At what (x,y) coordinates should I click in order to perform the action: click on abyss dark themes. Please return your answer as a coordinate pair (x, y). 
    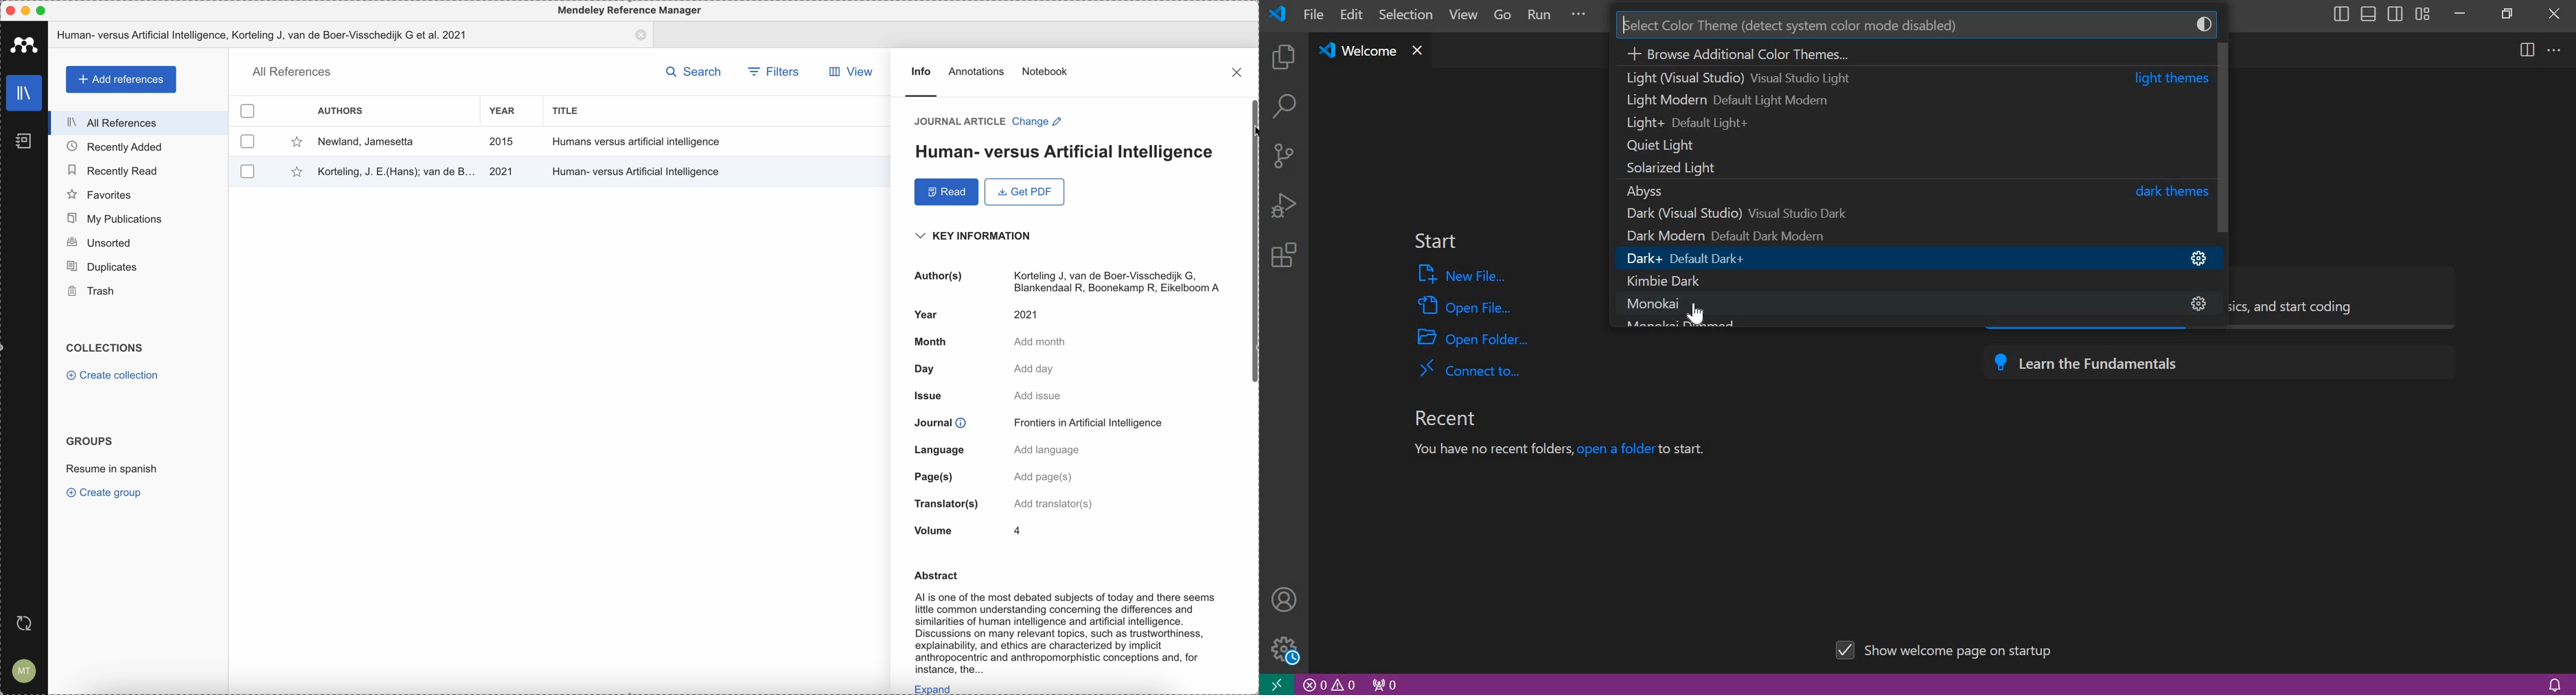
    Looking at the image, I should click on (1911, 191).